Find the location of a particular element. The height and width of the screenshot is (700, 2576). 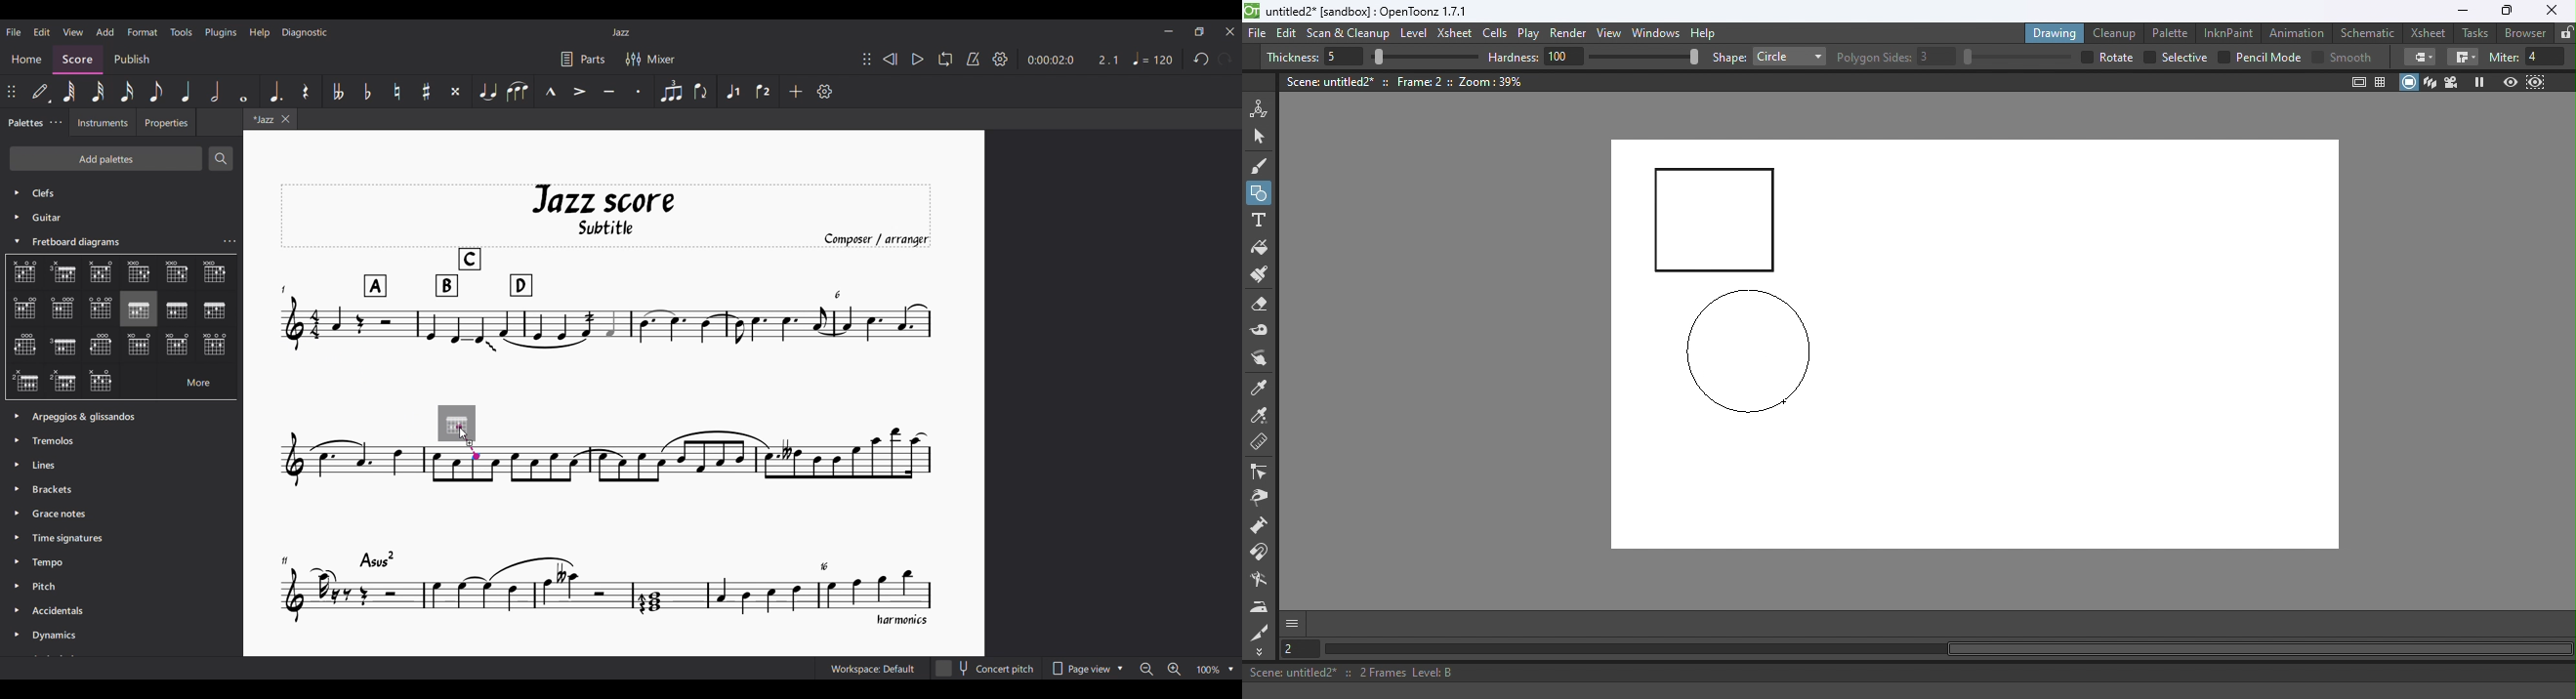

Preview of selection is located at coordinates (458, 425).